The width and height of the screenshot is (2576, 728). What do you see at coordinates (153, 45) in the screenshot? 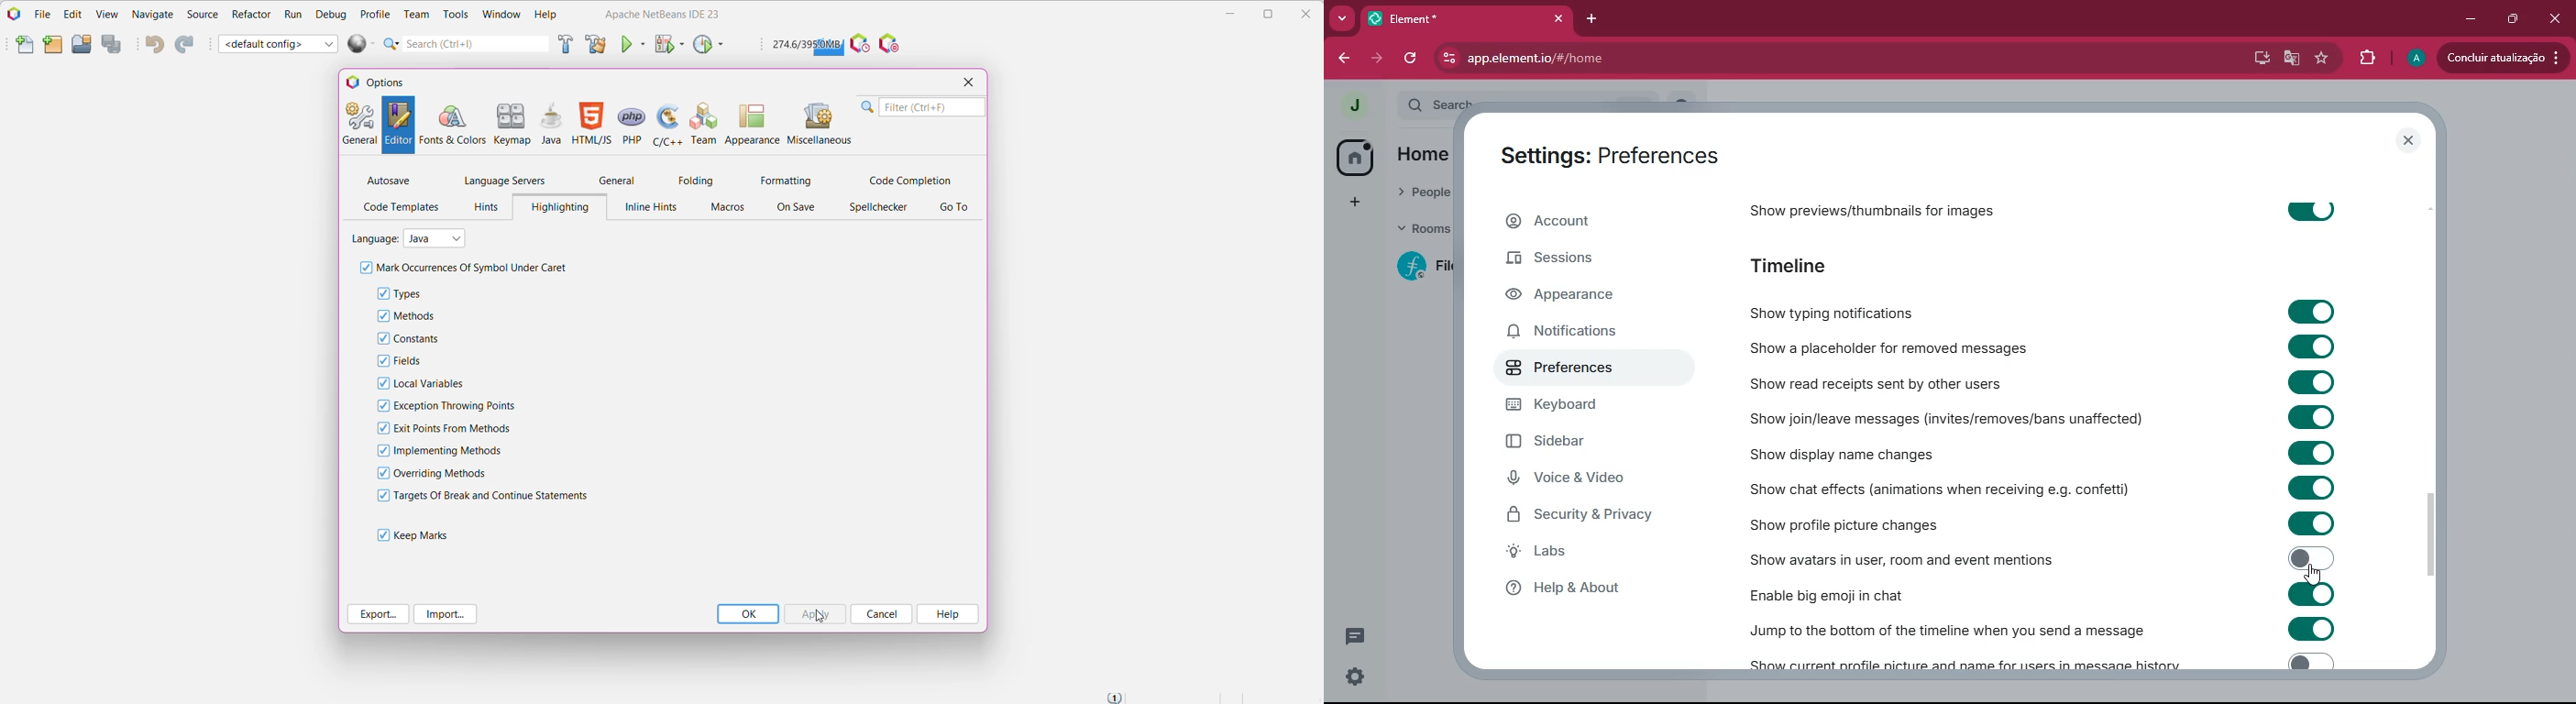
I see `Undo` at bounding box center [153, 45].